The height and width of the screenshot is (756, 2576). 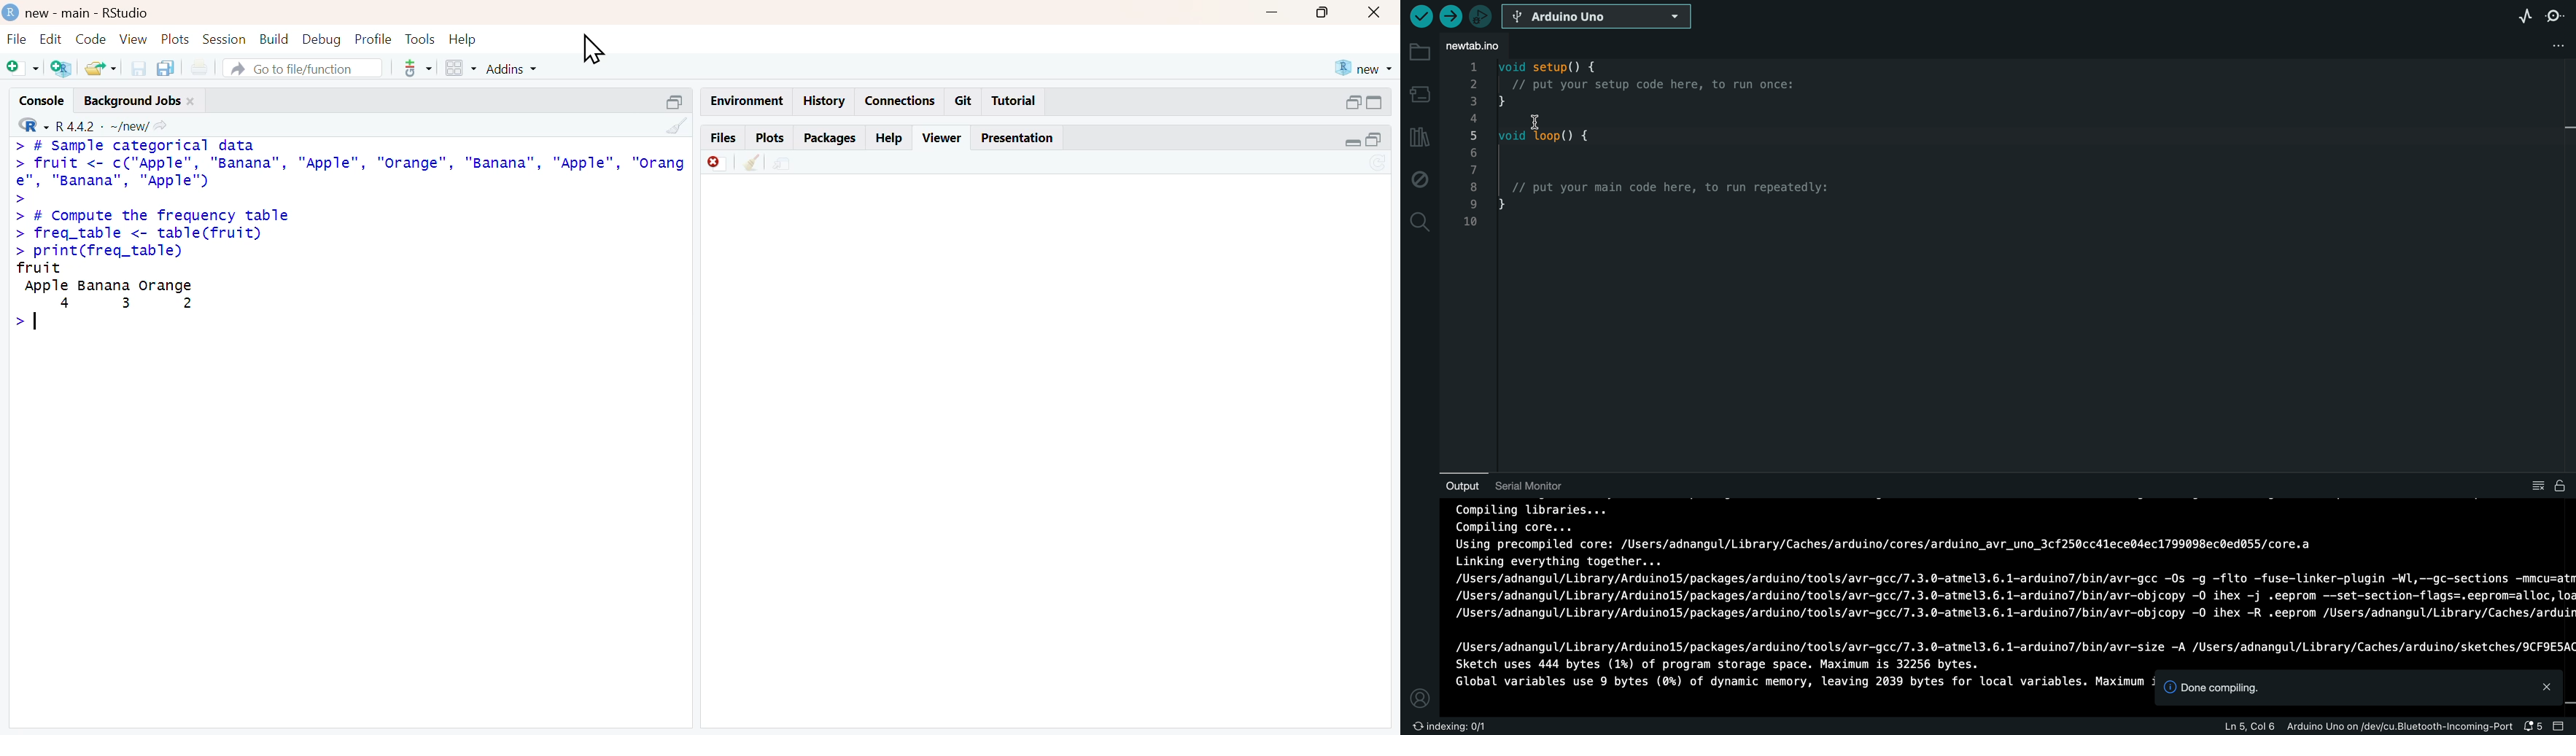 I want to click on workspace panes, so click(x=462, y=69).